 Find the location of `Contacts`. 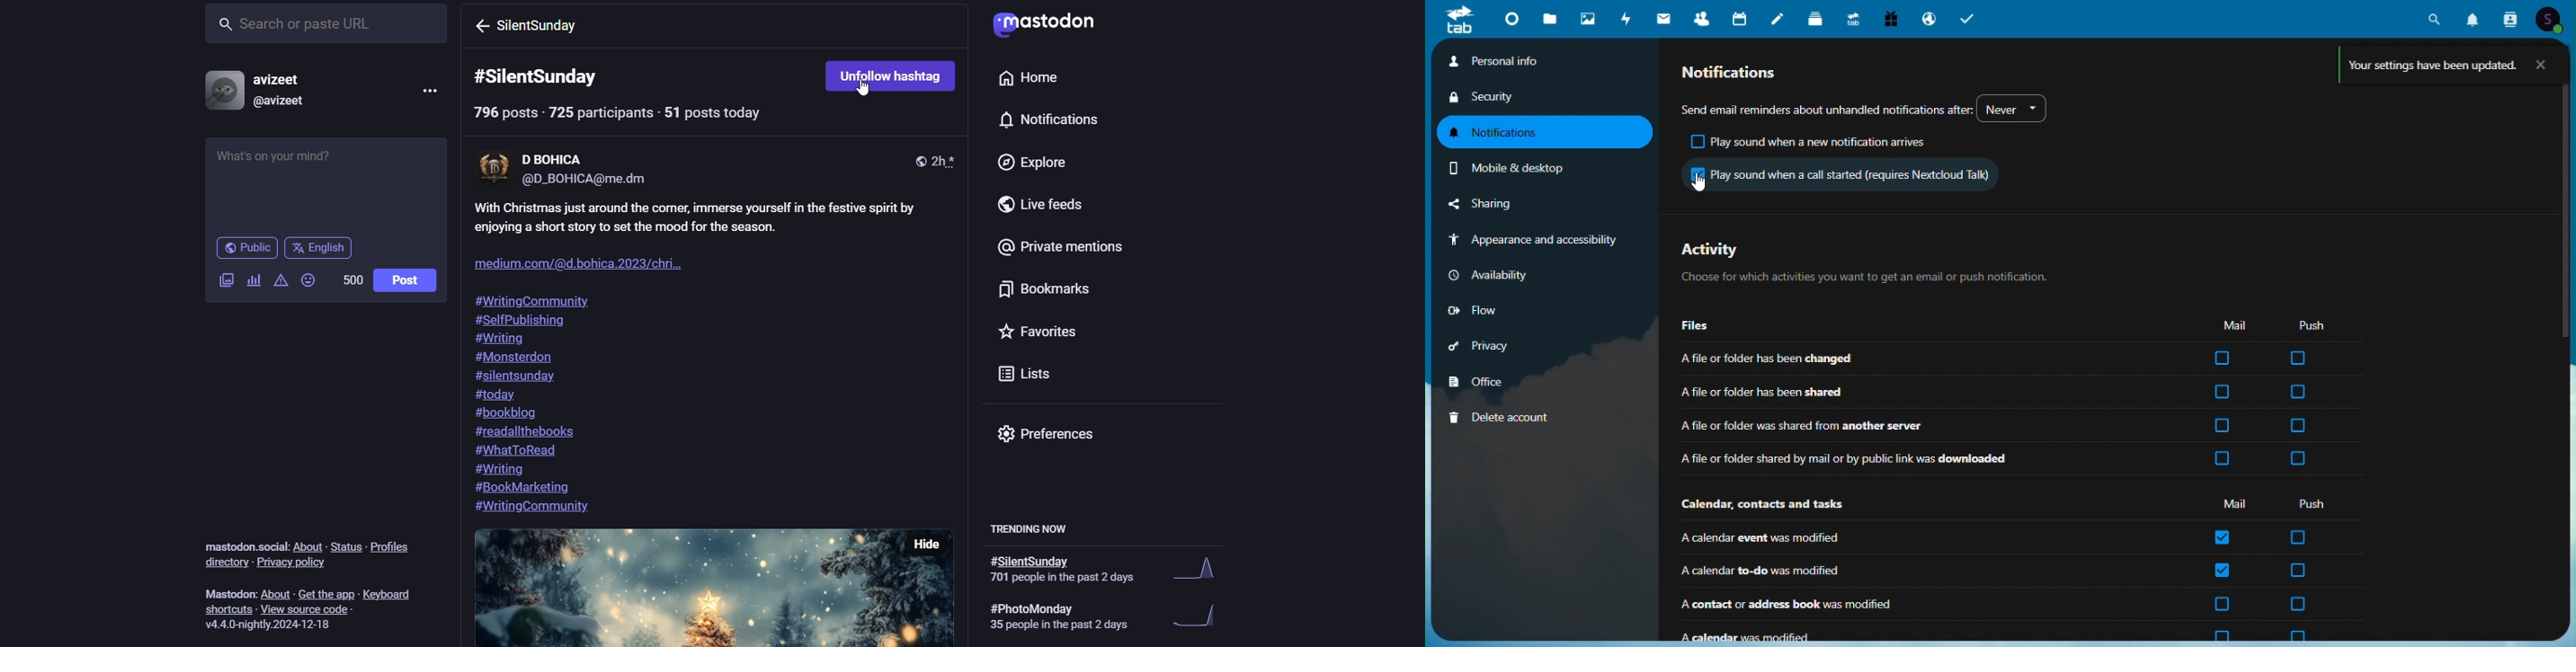

Contacts is located at coordinates (1703, 16).